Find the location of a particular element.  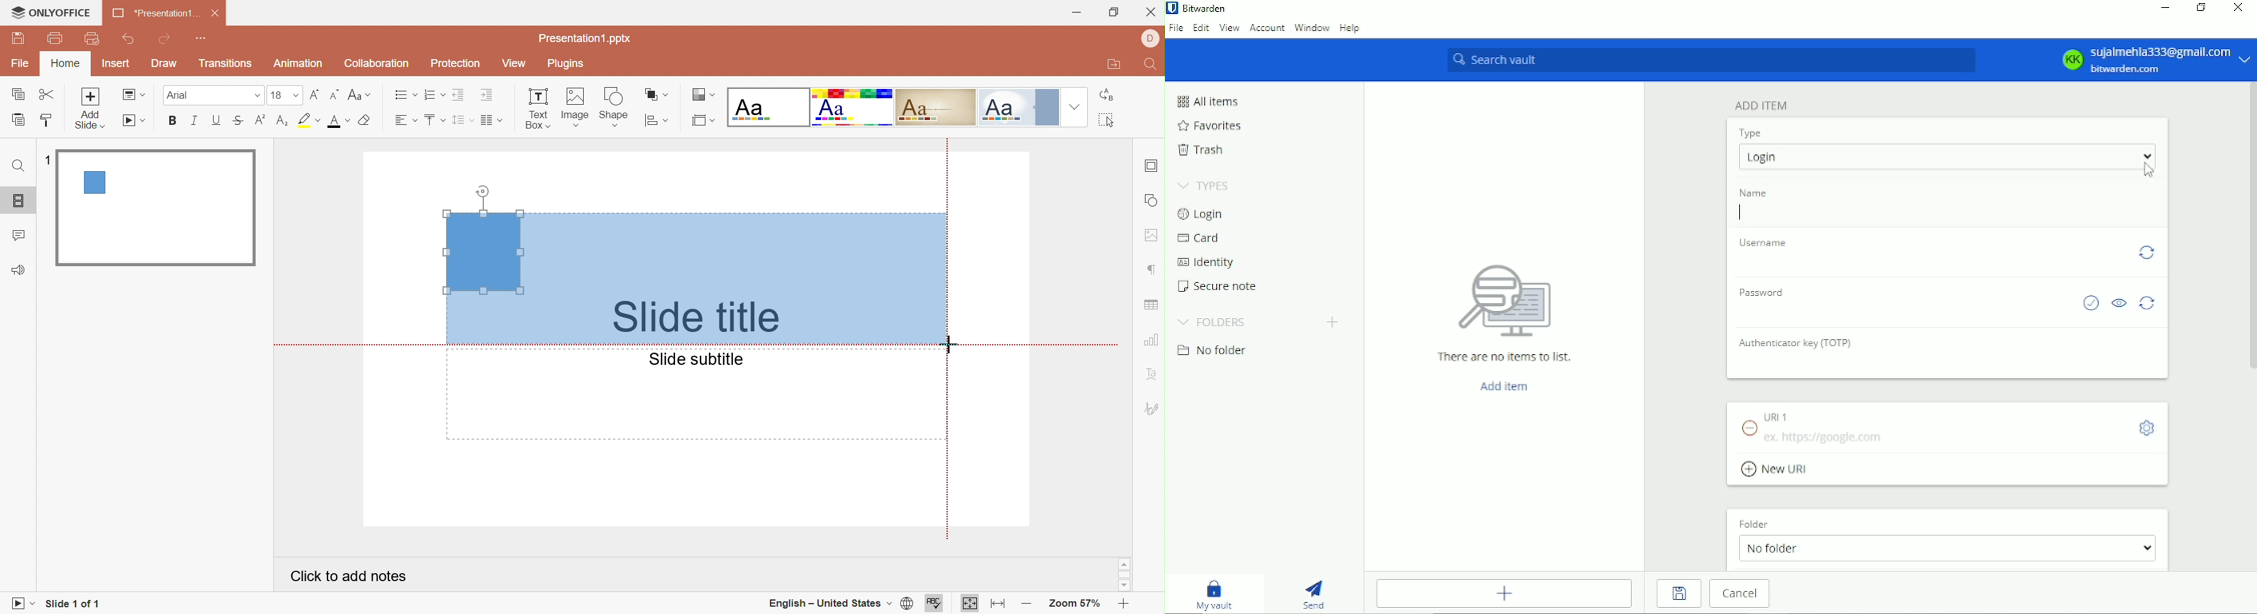

Shape settings is located at coordinates (1152, 200).